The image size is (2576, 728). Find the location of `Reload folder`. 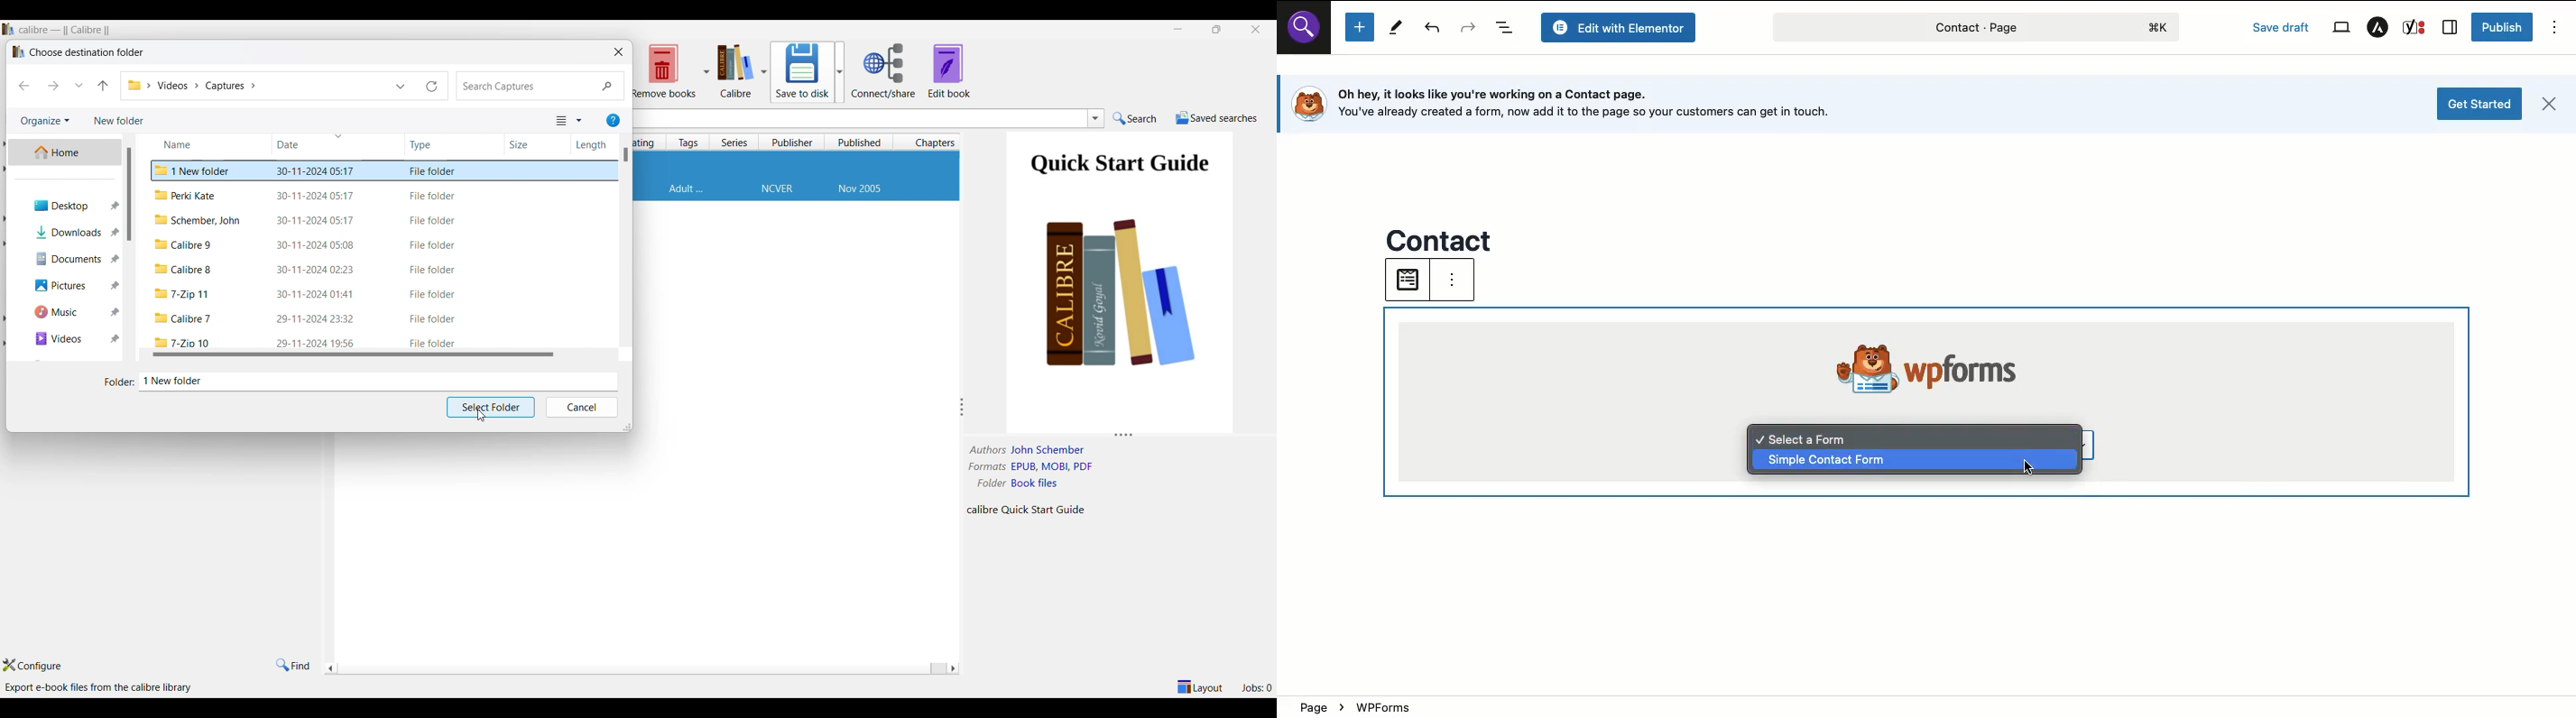

Reload folder is located at coordinates (432, 86).